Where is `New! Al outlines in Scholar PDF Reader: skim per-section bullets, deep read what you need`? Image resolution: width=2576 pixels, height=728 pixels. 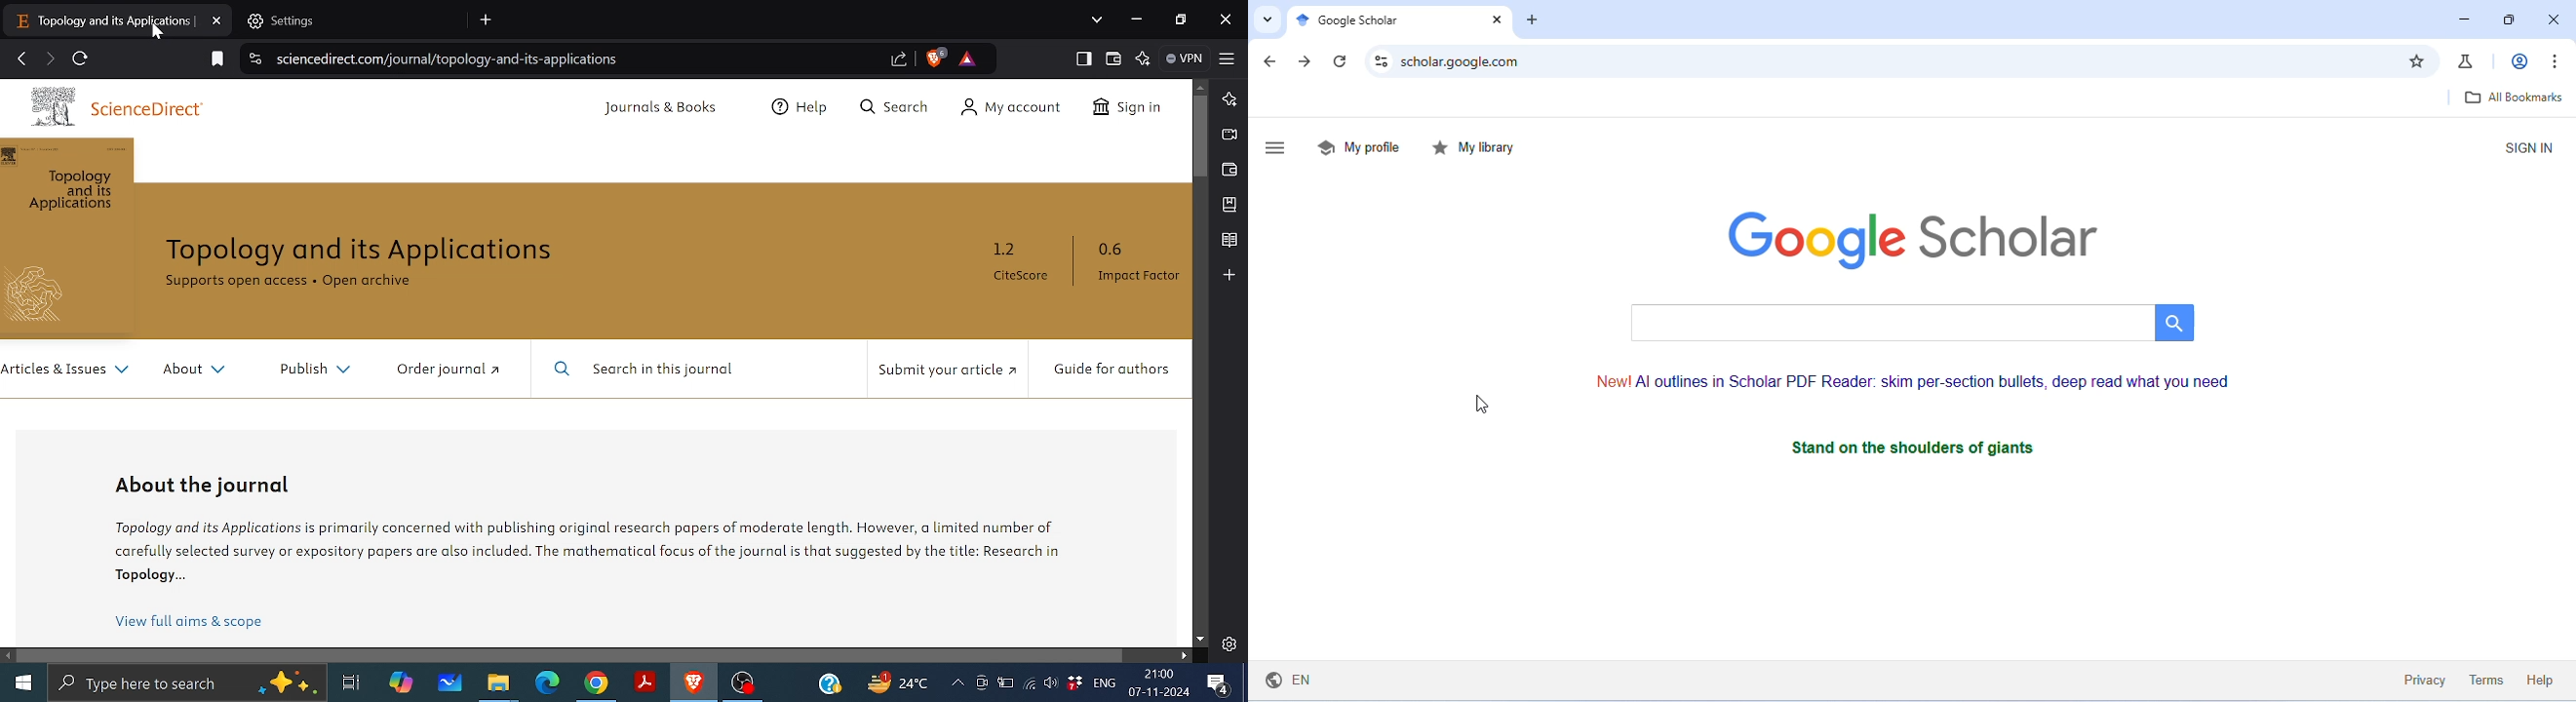 New! Al outlines in Scholar PDF Reader: skim per-section bullets, deep read what you need is located at coordinates (1915, 382).